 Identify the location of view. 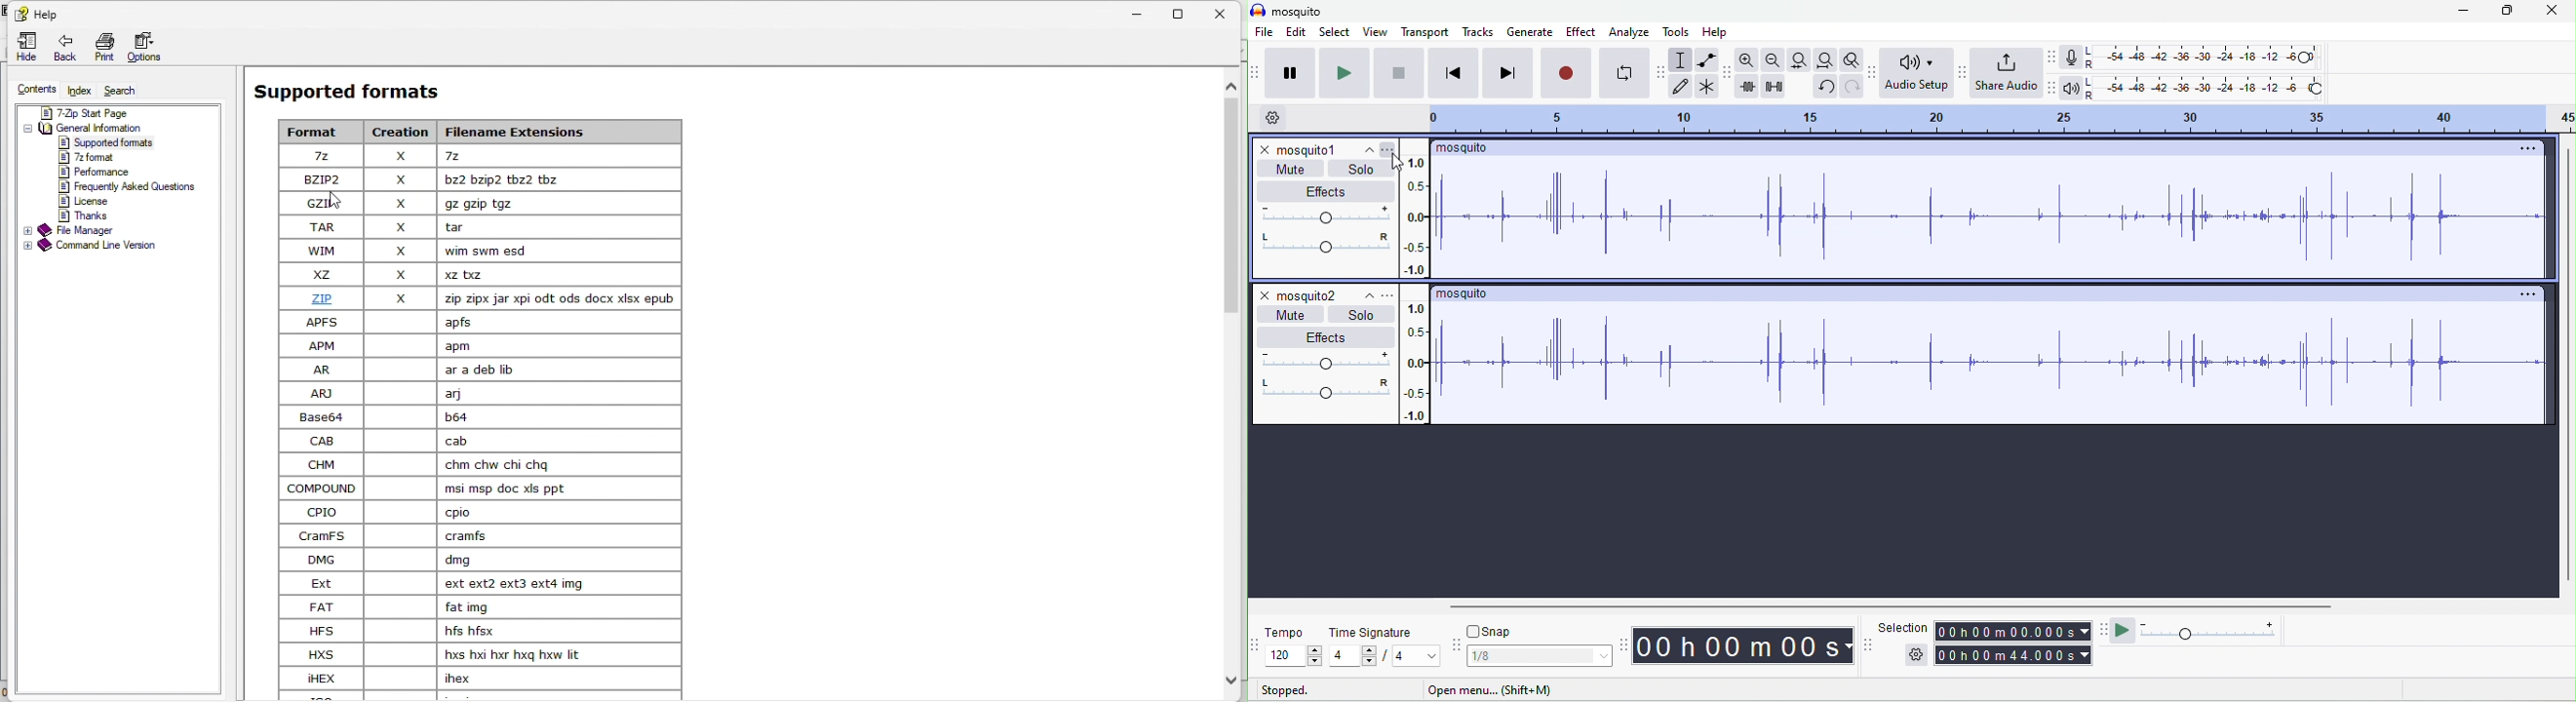
(1376, 33).